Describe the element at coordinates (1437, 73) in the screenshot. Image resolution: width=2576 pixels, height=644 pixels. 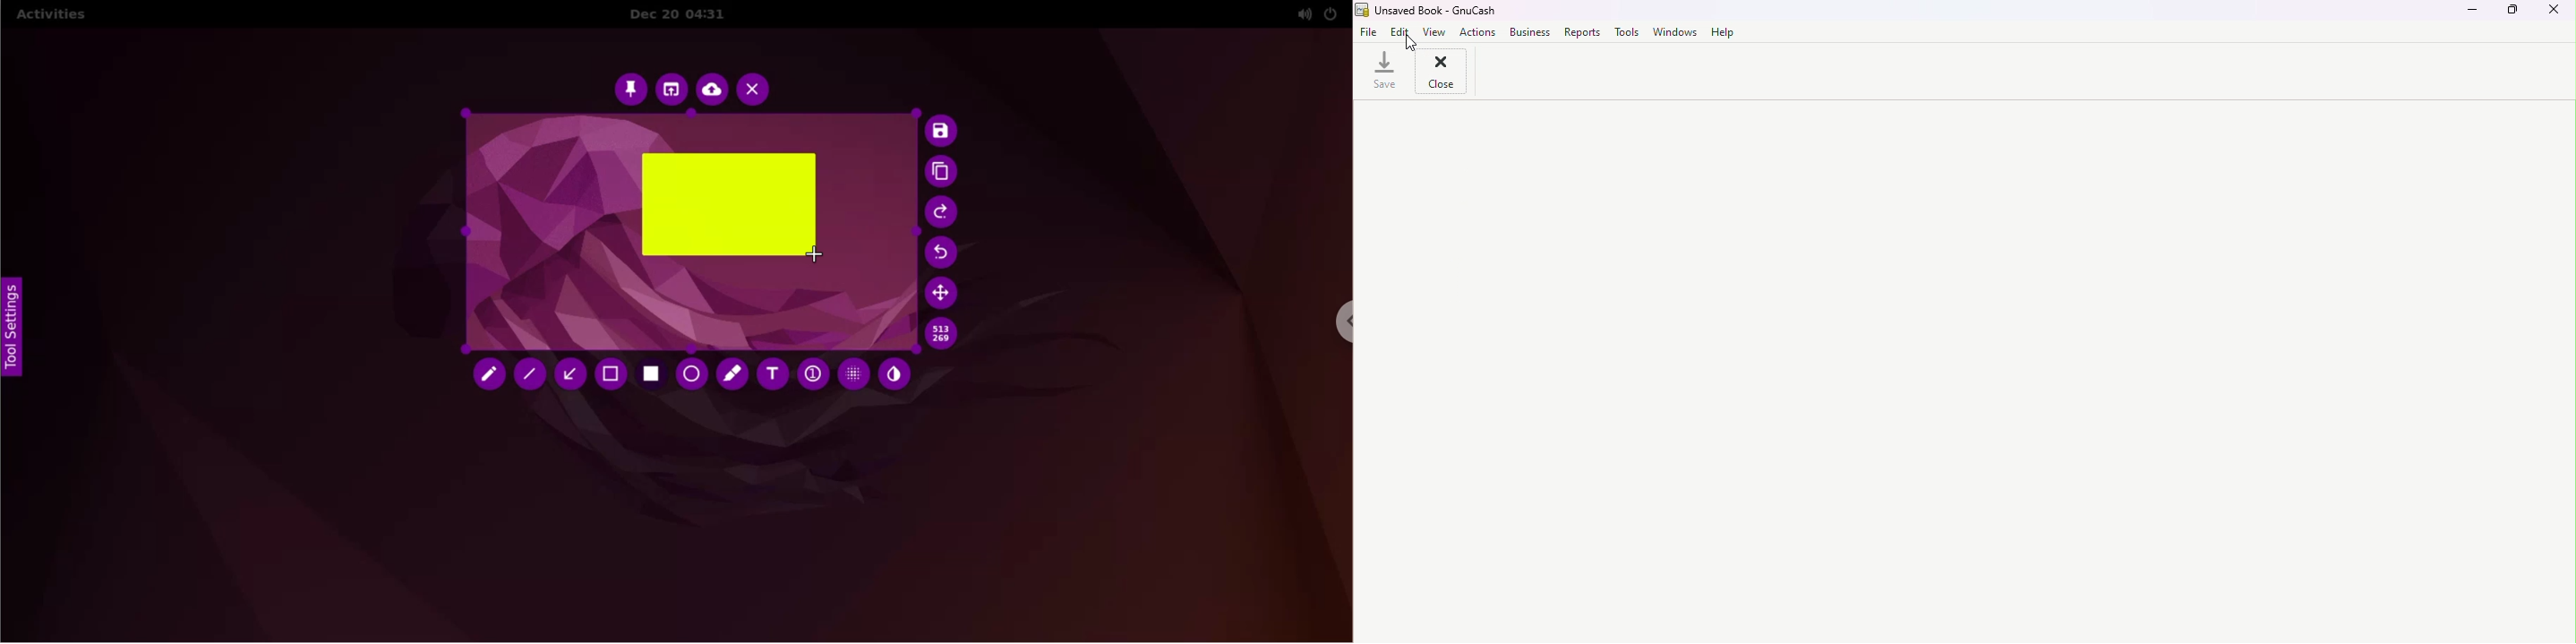
I see `Close` at that location.